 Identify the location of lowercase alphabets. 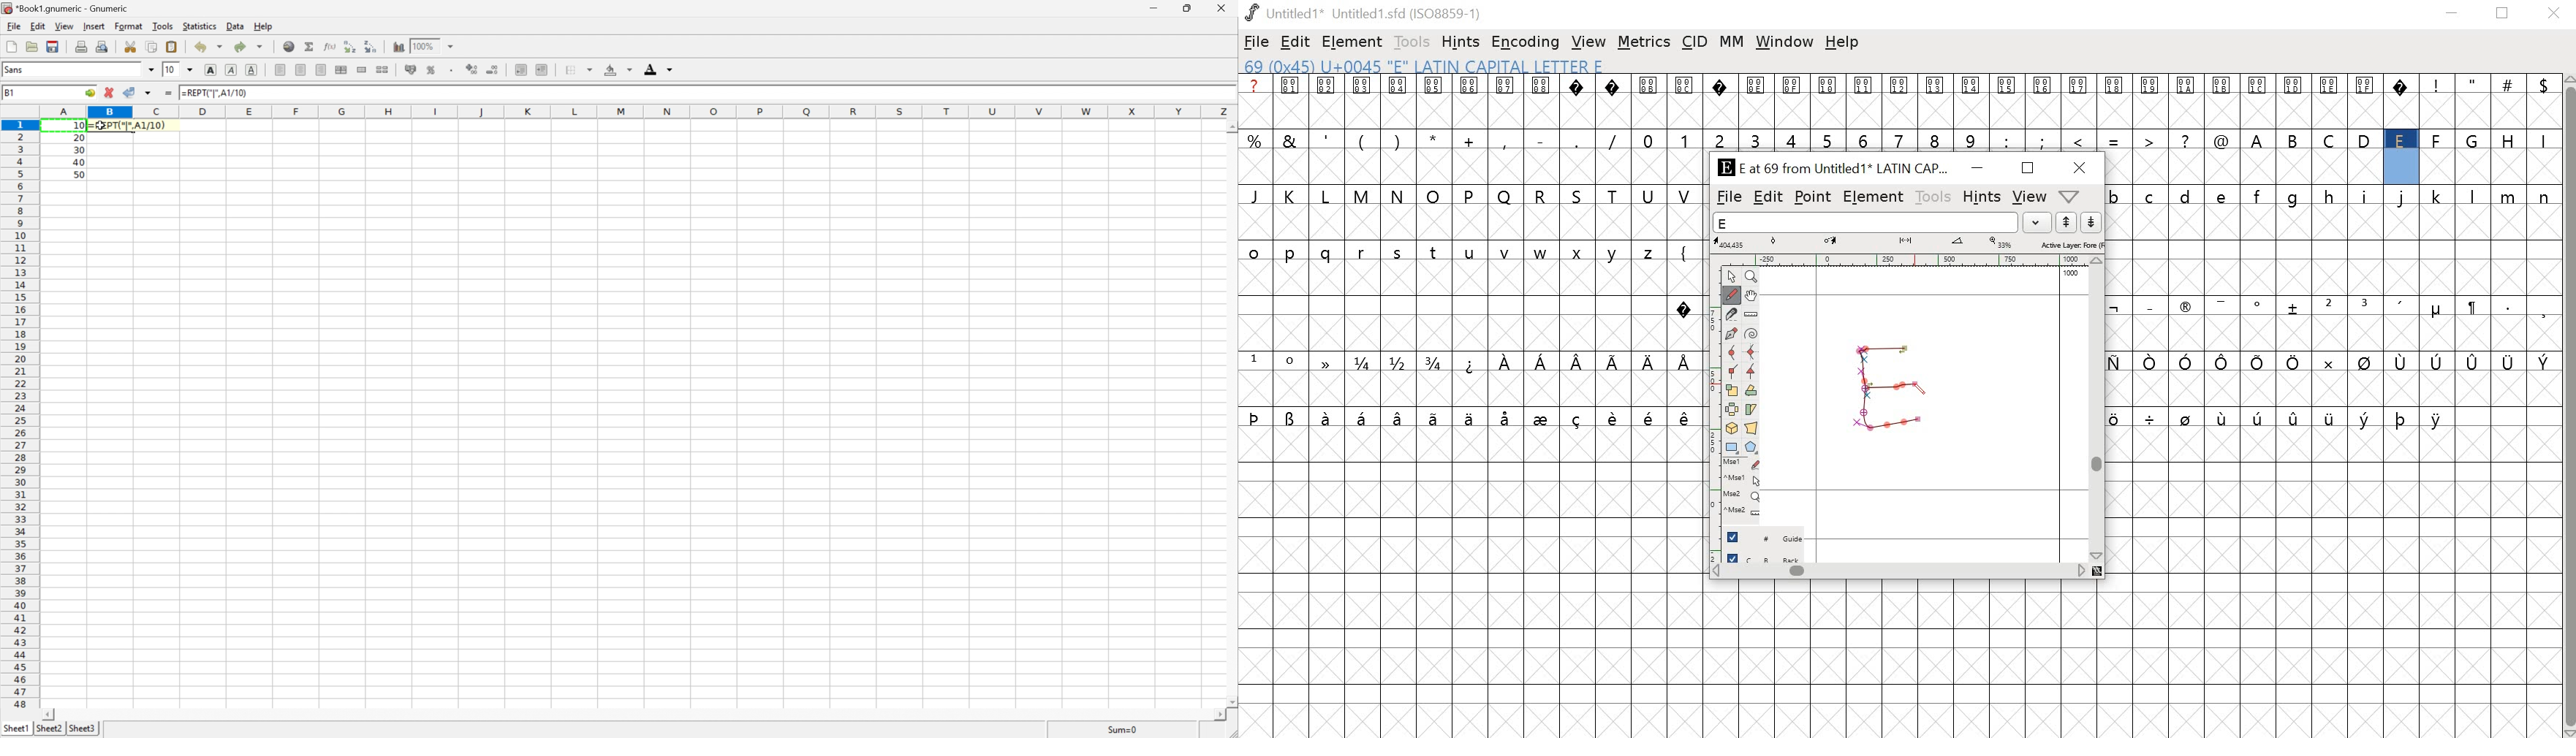
(2330, 196).